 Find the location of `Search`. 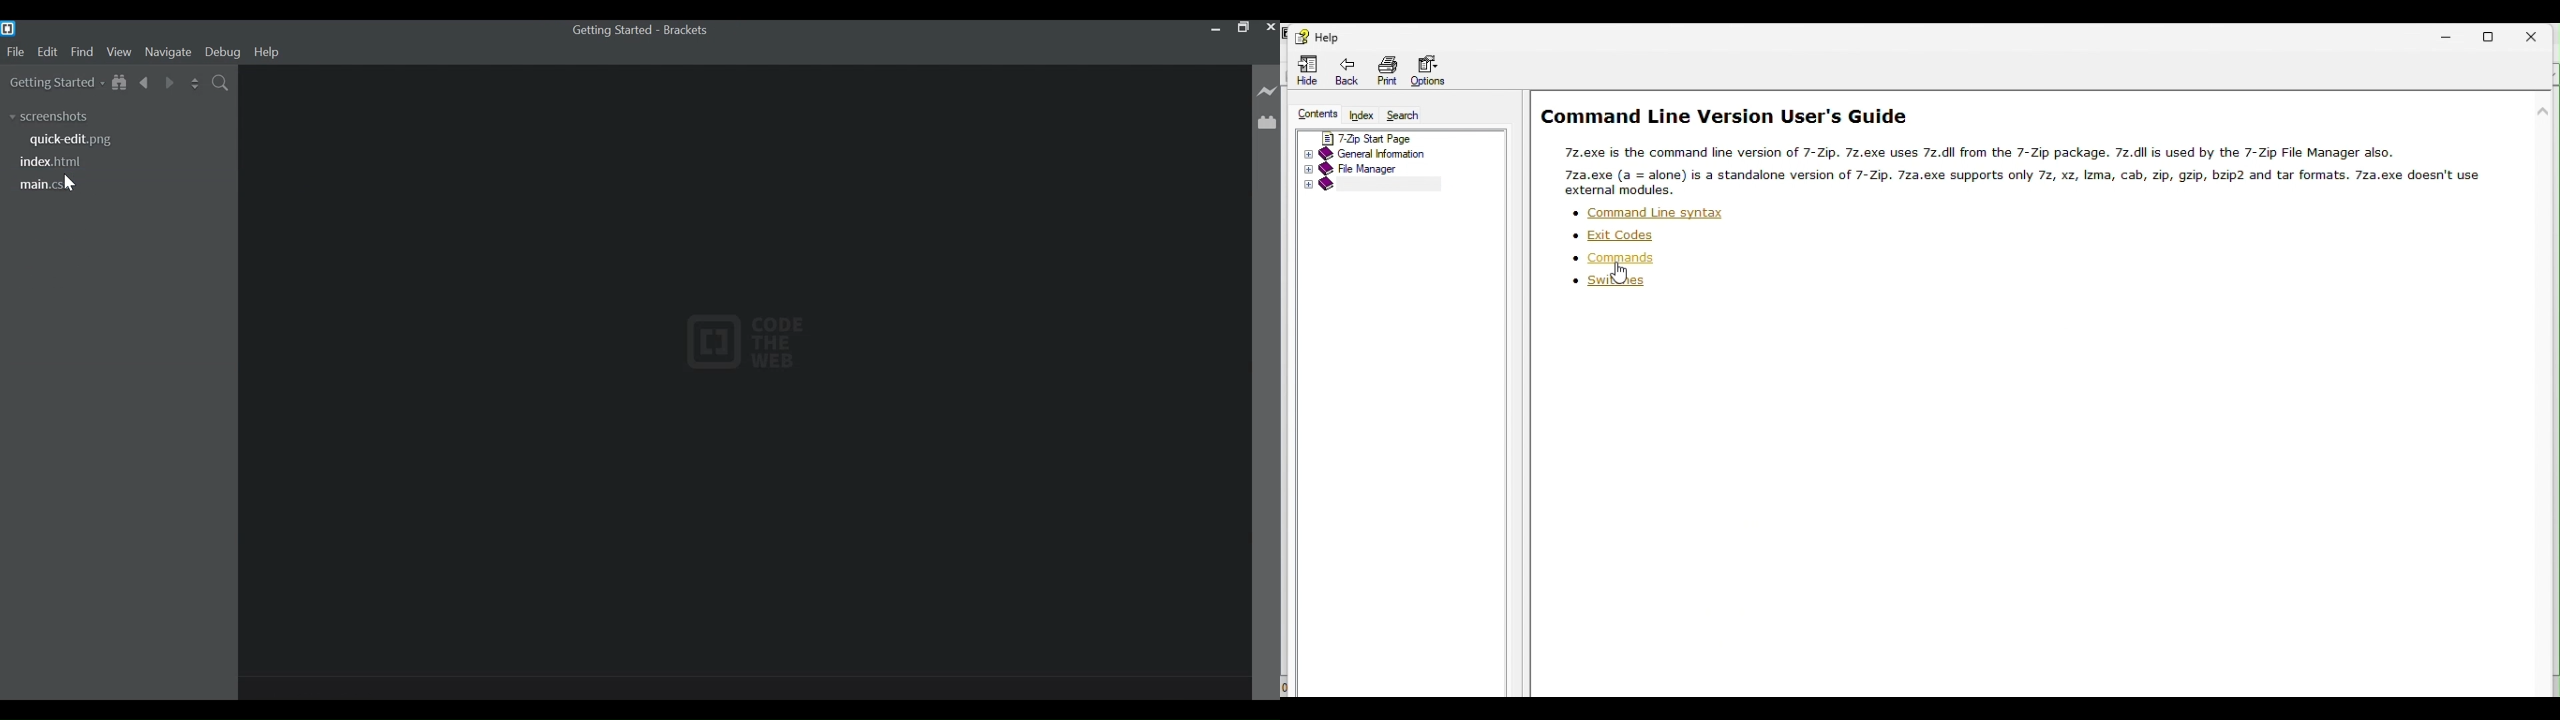

Search is located at coordinates (1410, 114).